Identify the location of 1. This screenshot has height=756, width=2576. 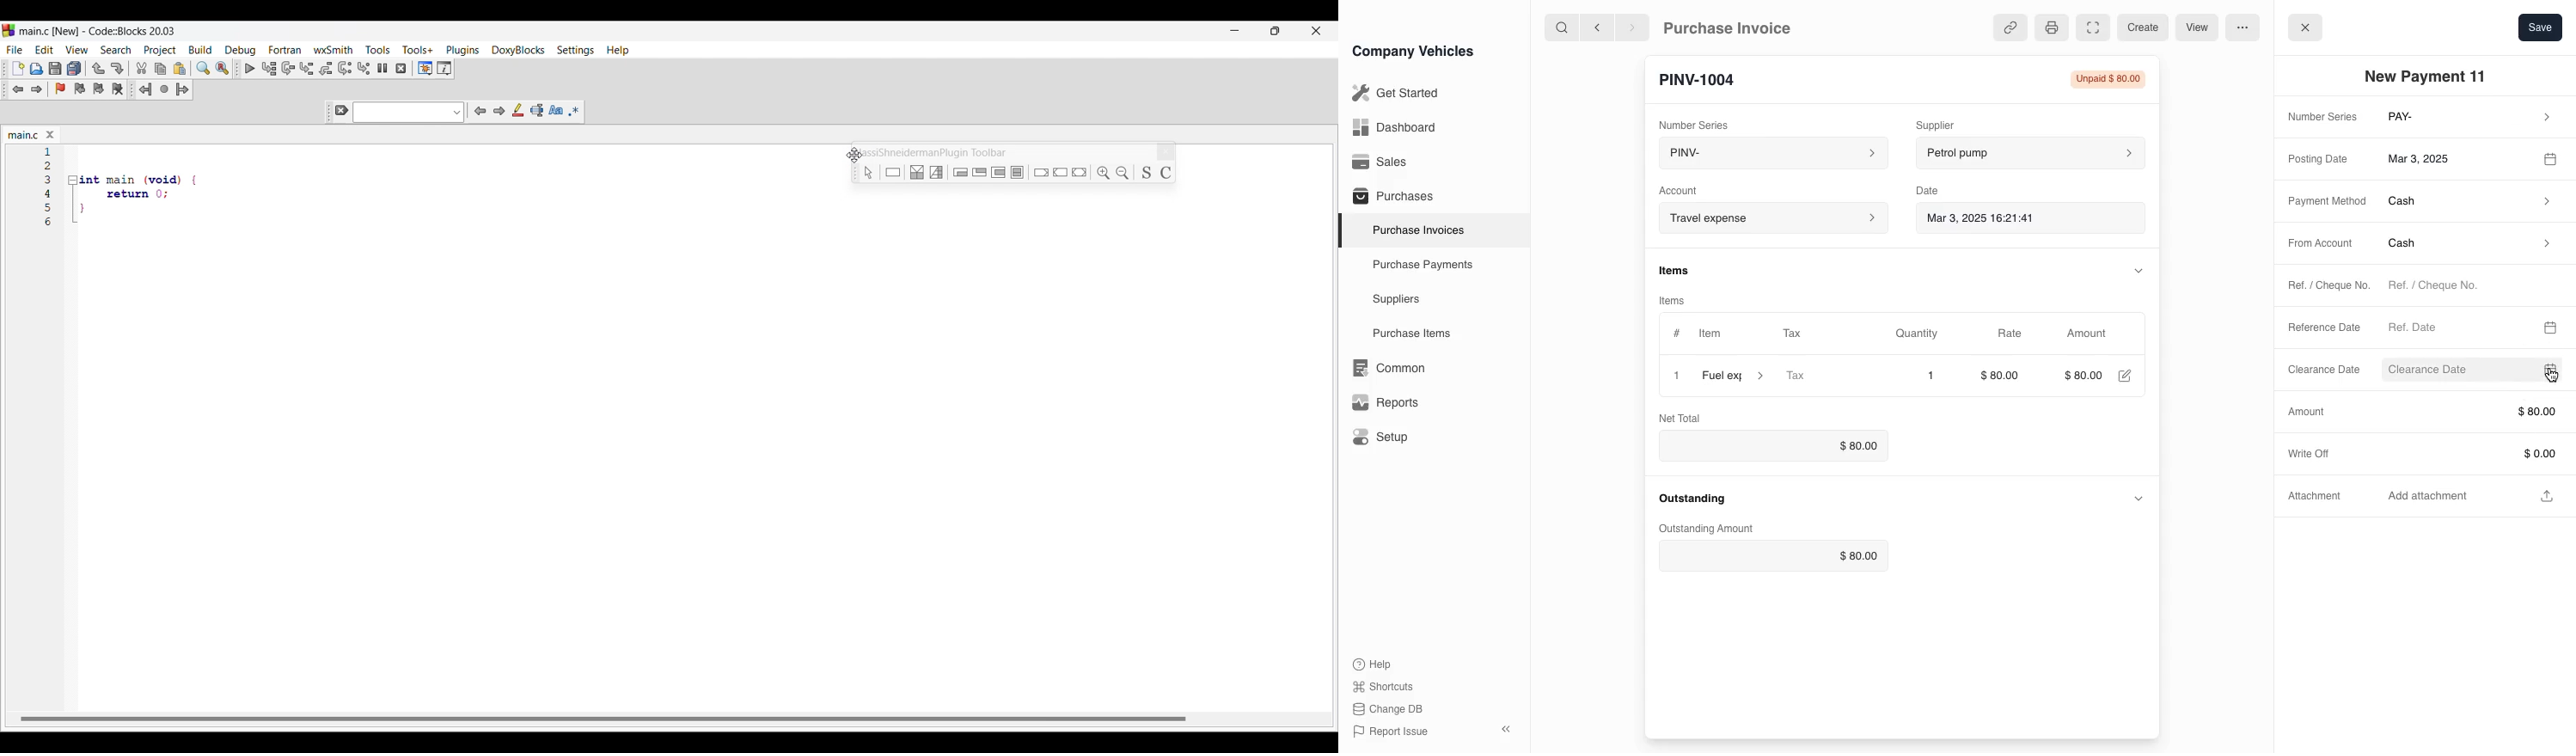
(1930, 376).